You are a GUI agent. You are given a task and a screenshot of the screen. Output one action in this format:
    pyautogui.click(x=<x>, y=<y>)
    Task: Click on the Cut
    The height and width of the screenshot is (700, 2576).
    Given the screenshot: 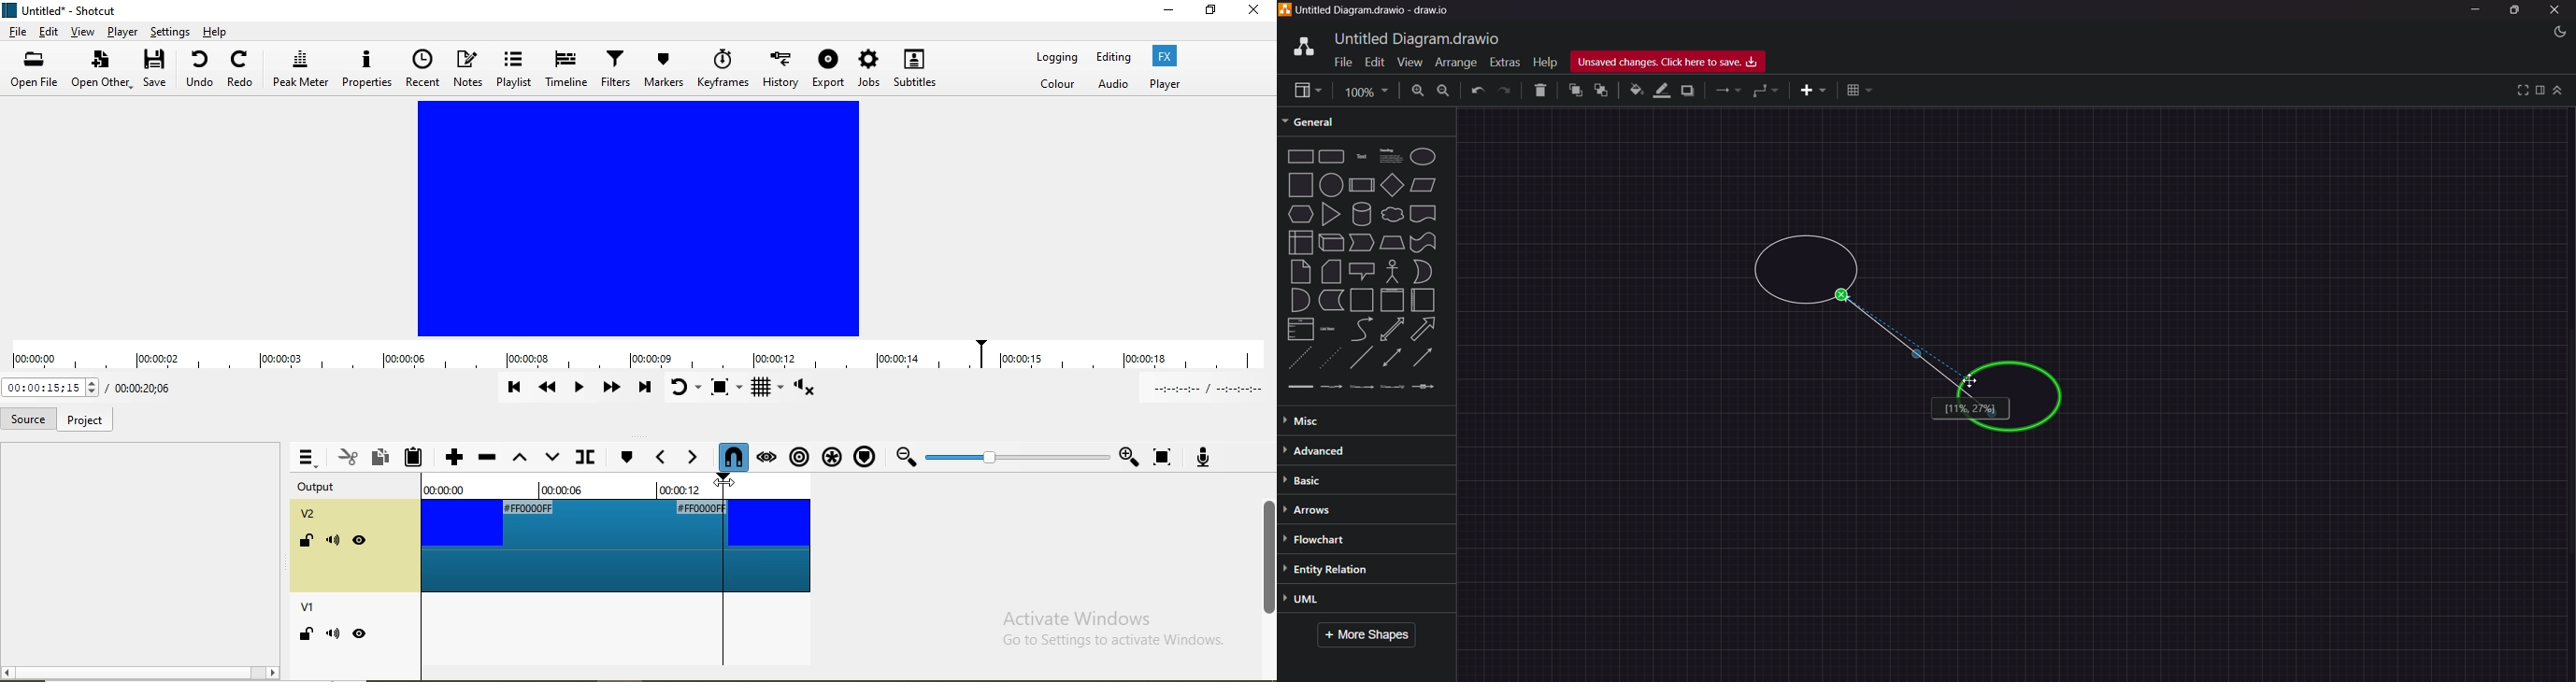 What is the action you would take?
    pyautogui.click(x=348, y=458)
    